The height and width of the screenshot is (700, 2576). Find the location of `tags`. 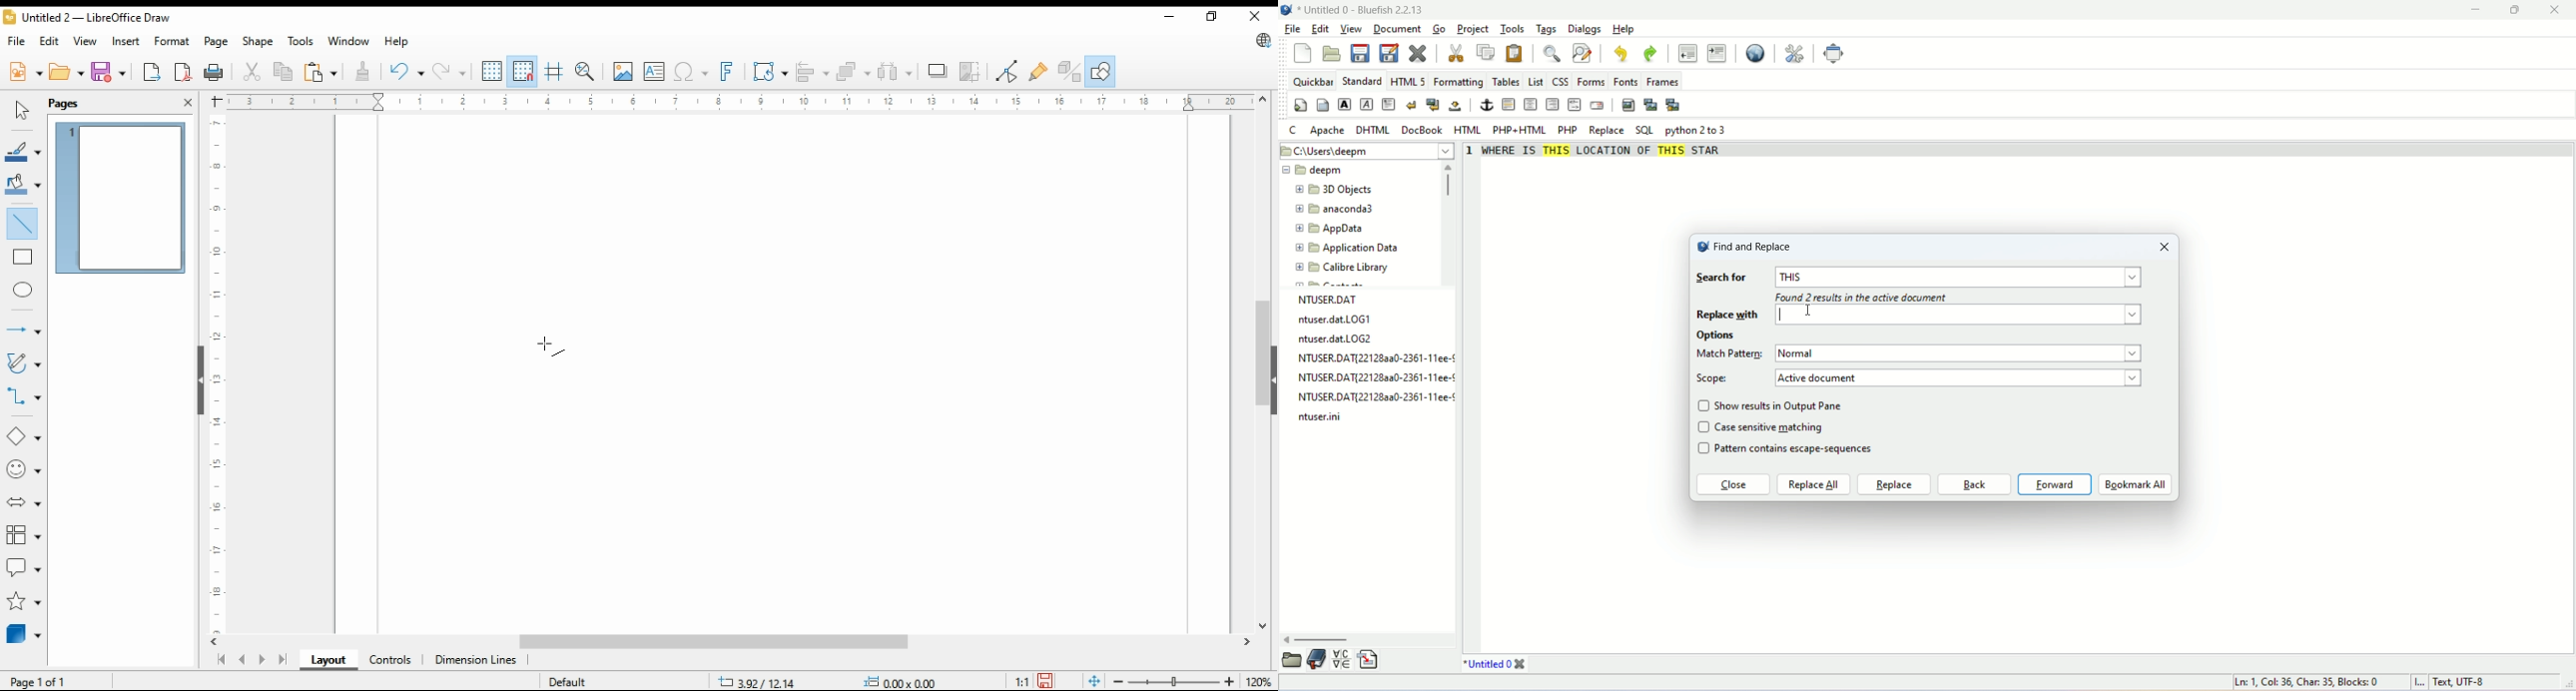

tags is located at coordinates (1544, 29).